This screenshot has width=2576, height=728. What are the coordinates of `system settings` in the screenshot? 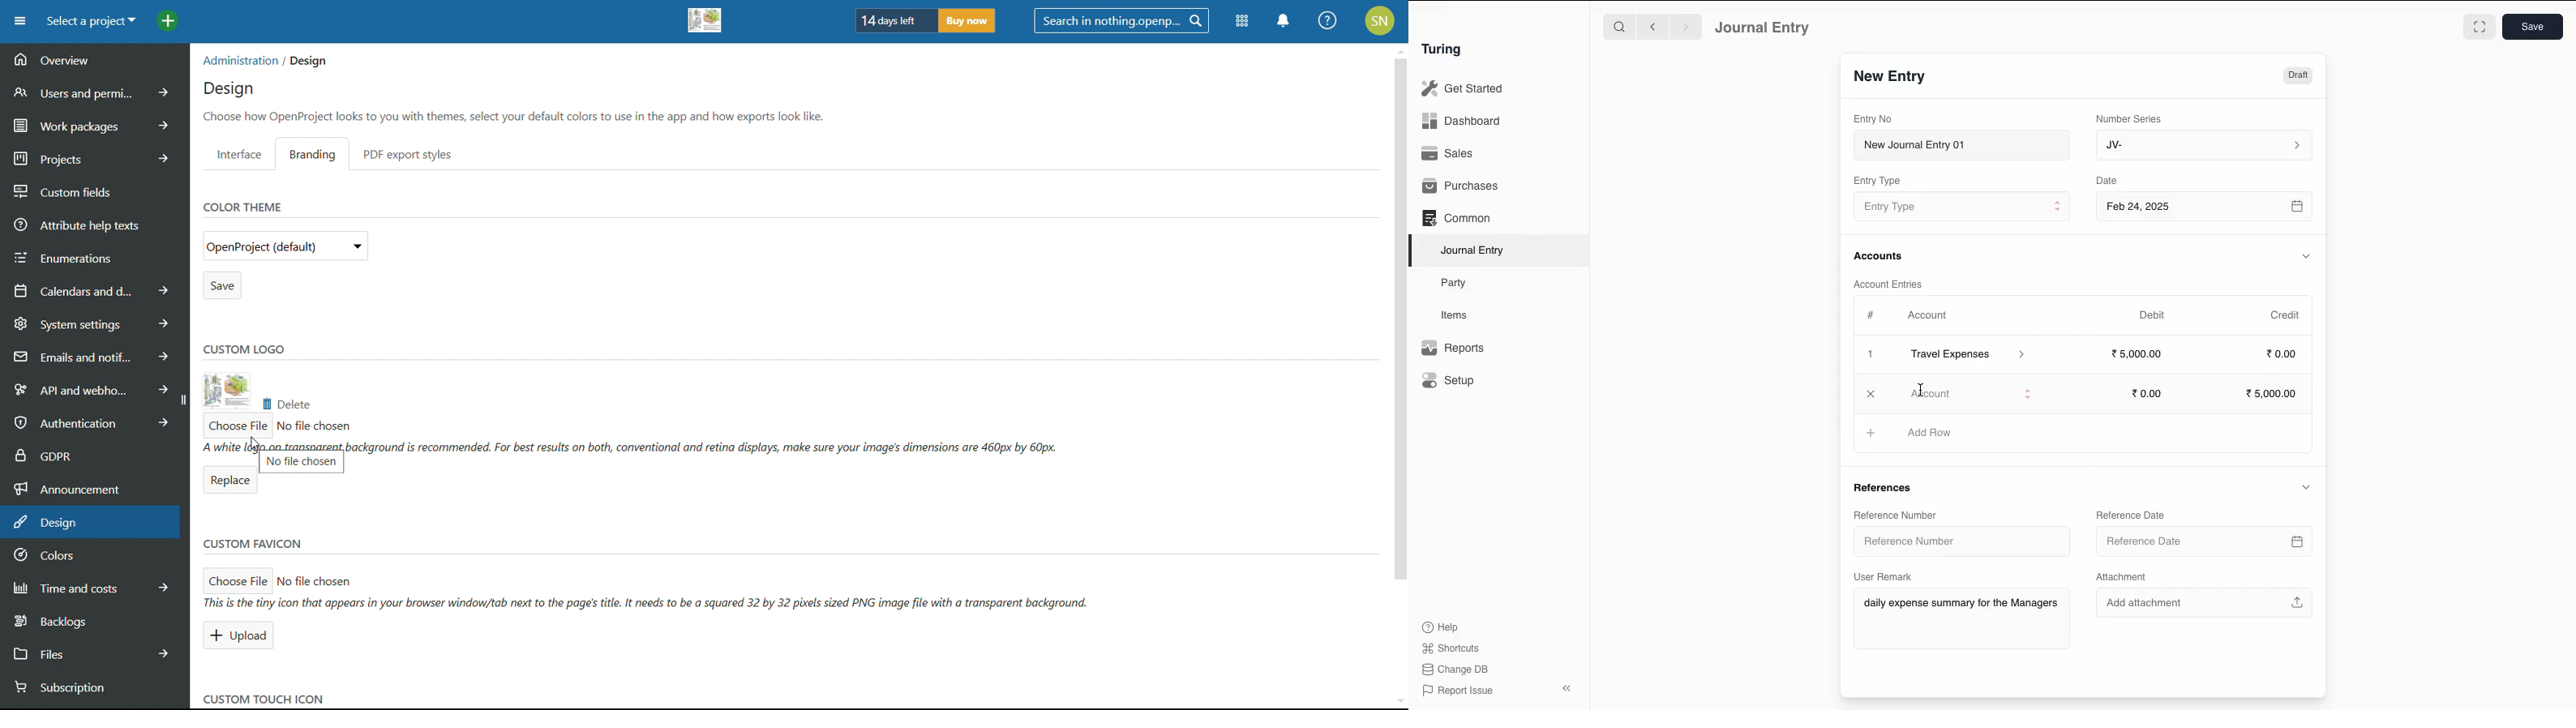 It's located at (94, 323).